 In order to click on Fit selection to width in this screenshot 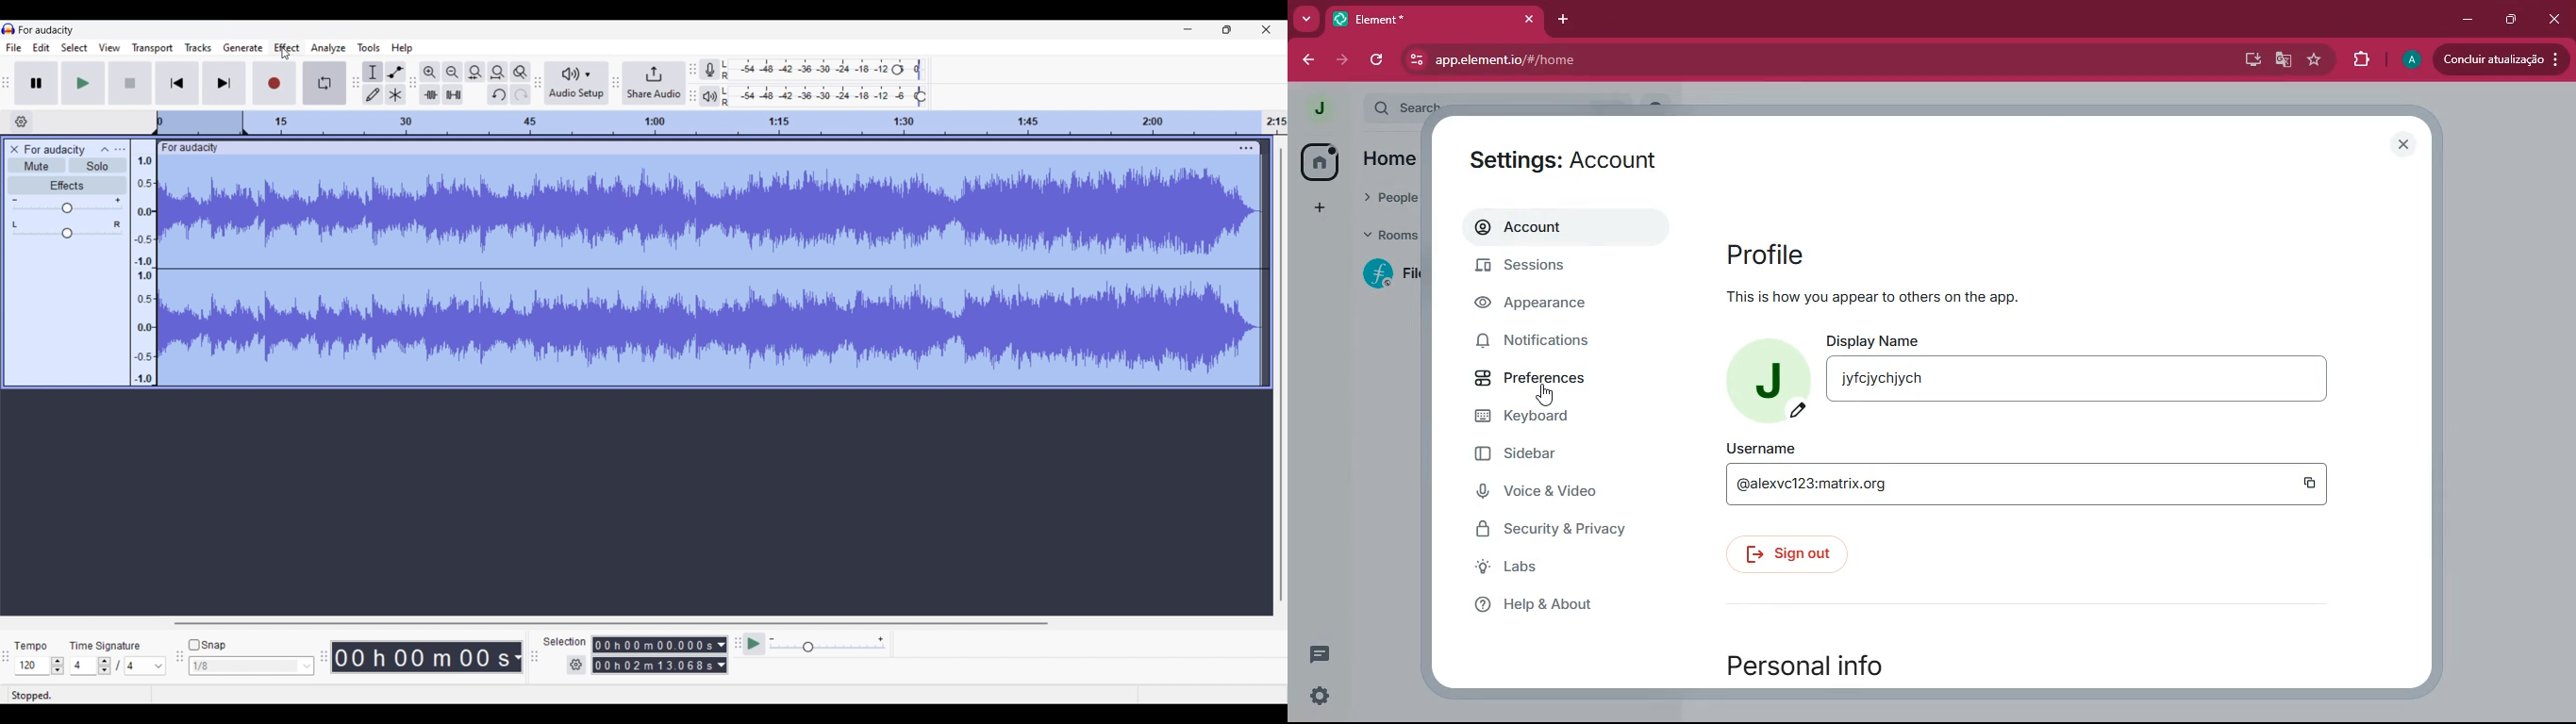, I will do `click(475, 72)`.